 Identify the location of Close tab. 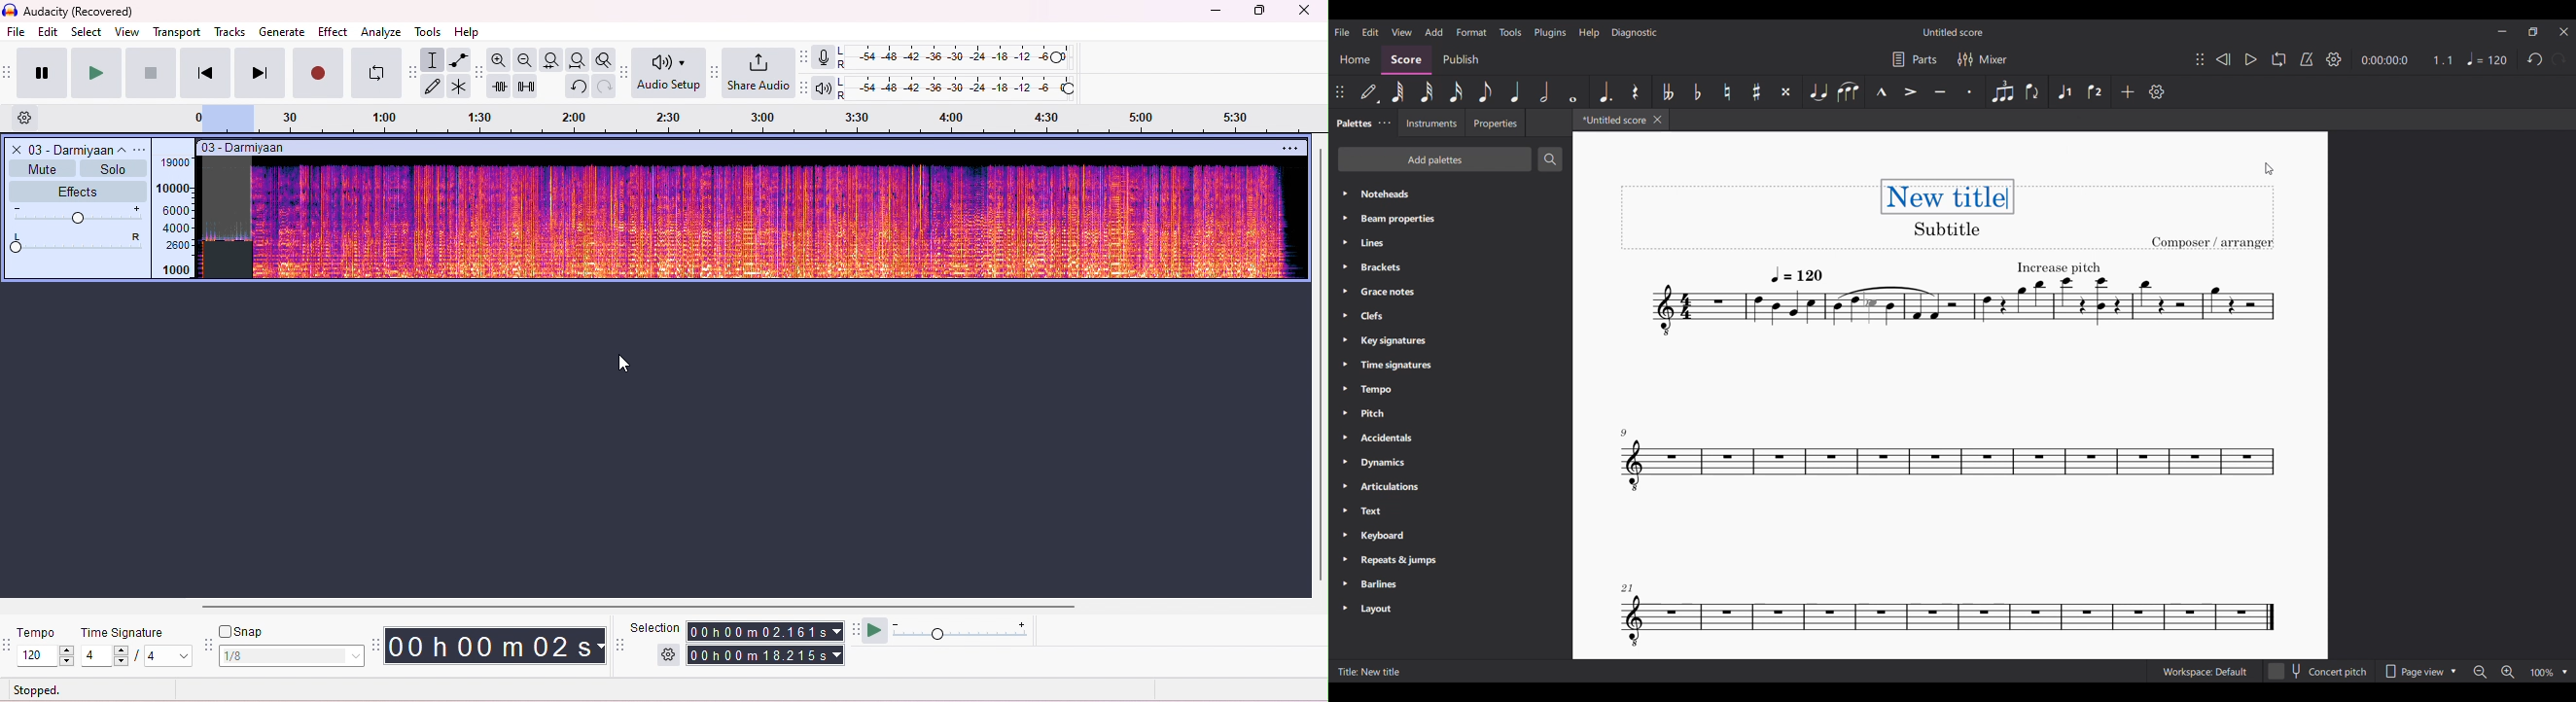
(1657, 119).